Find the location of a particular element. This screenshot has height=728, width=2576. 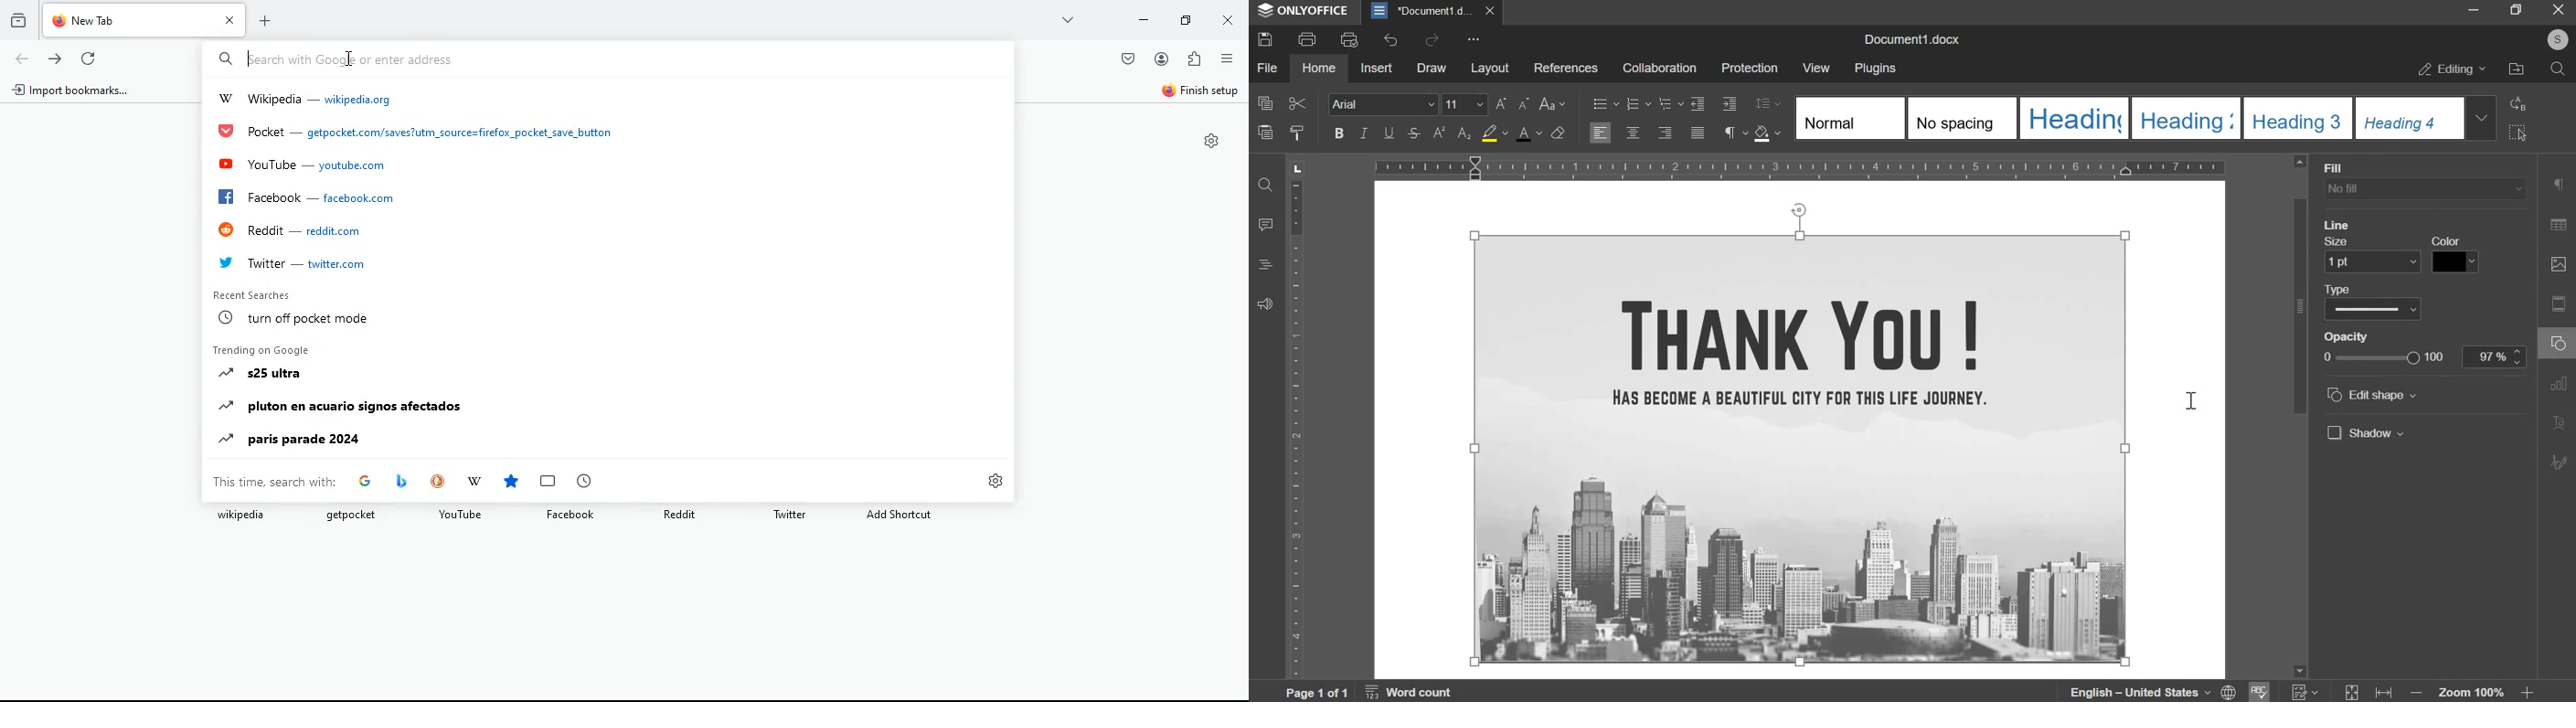

Word Count is located at coordinates (1411, 690).